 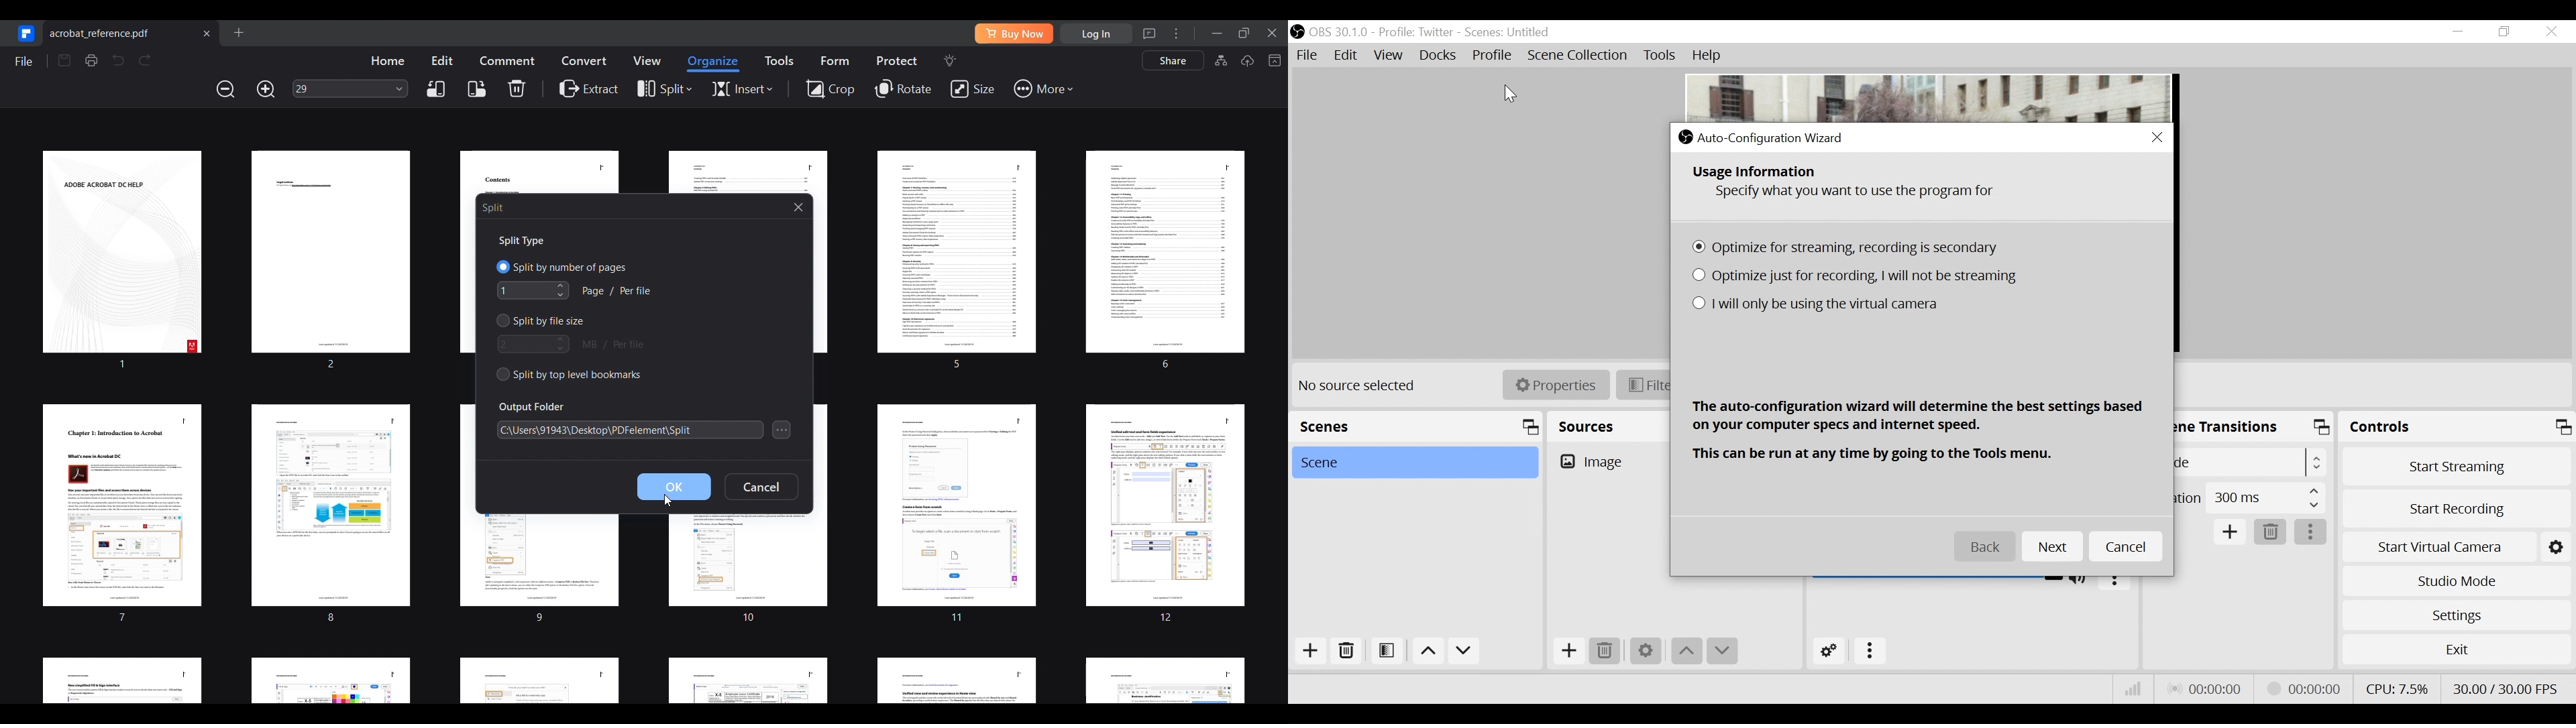 What do you see at coordinates (1362, 386) in the screenshot?
I see `No source selected` at bounding box center [1362, 386].